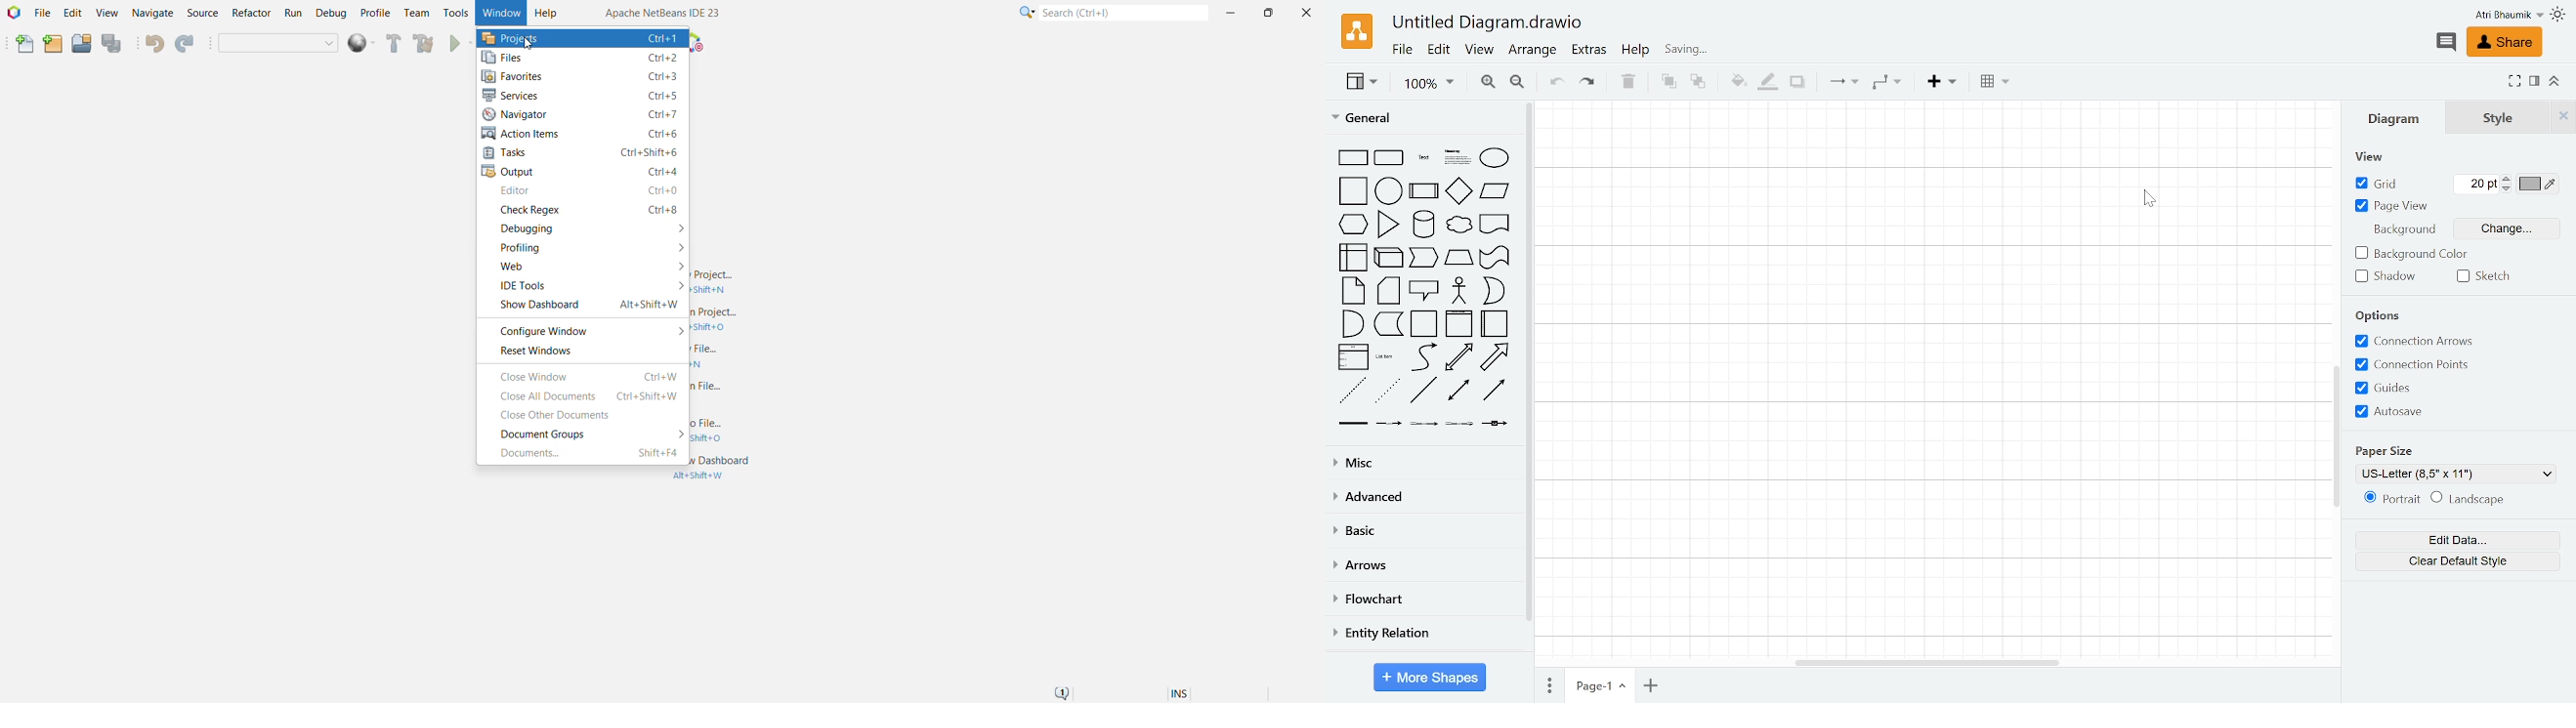 The width and height of the screenshot is (2576, 728). What do you see at coordinates (114, 45) in the screenshot?
I see `Save All` at bounding box center [114, 45].